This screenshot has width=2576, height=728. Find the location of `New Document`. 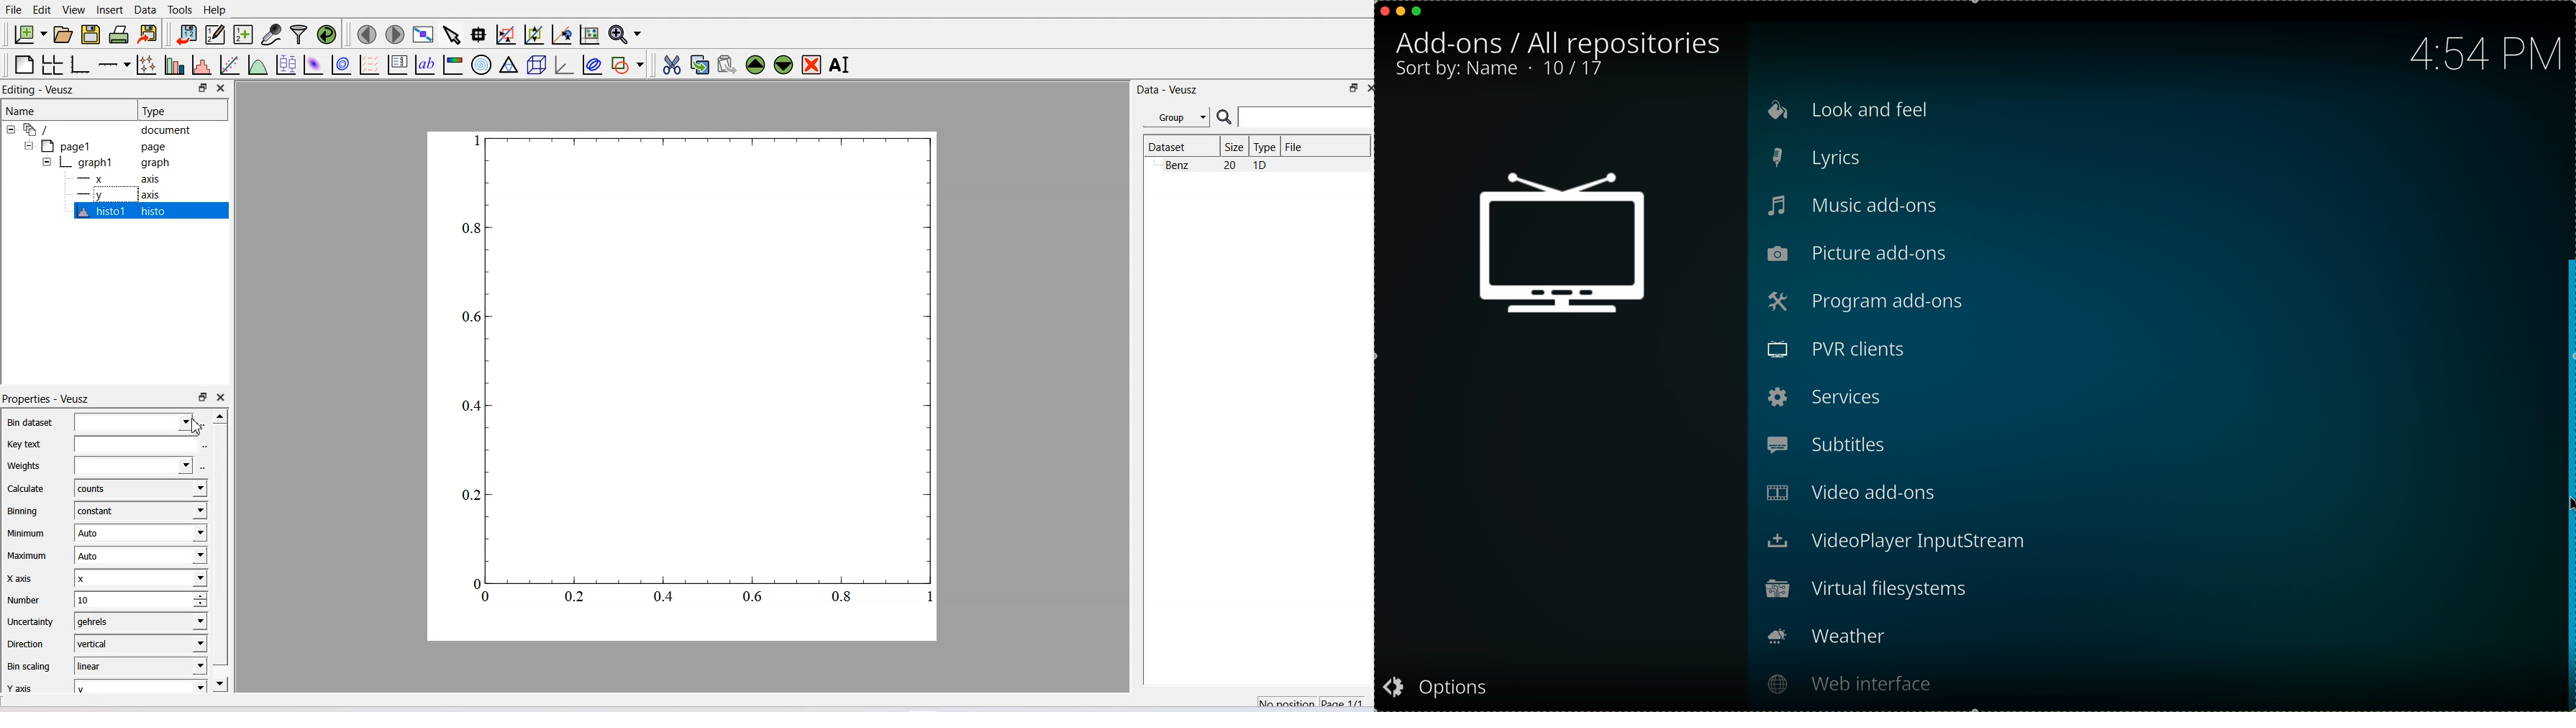

New Document is located at coordinates (29, 34).